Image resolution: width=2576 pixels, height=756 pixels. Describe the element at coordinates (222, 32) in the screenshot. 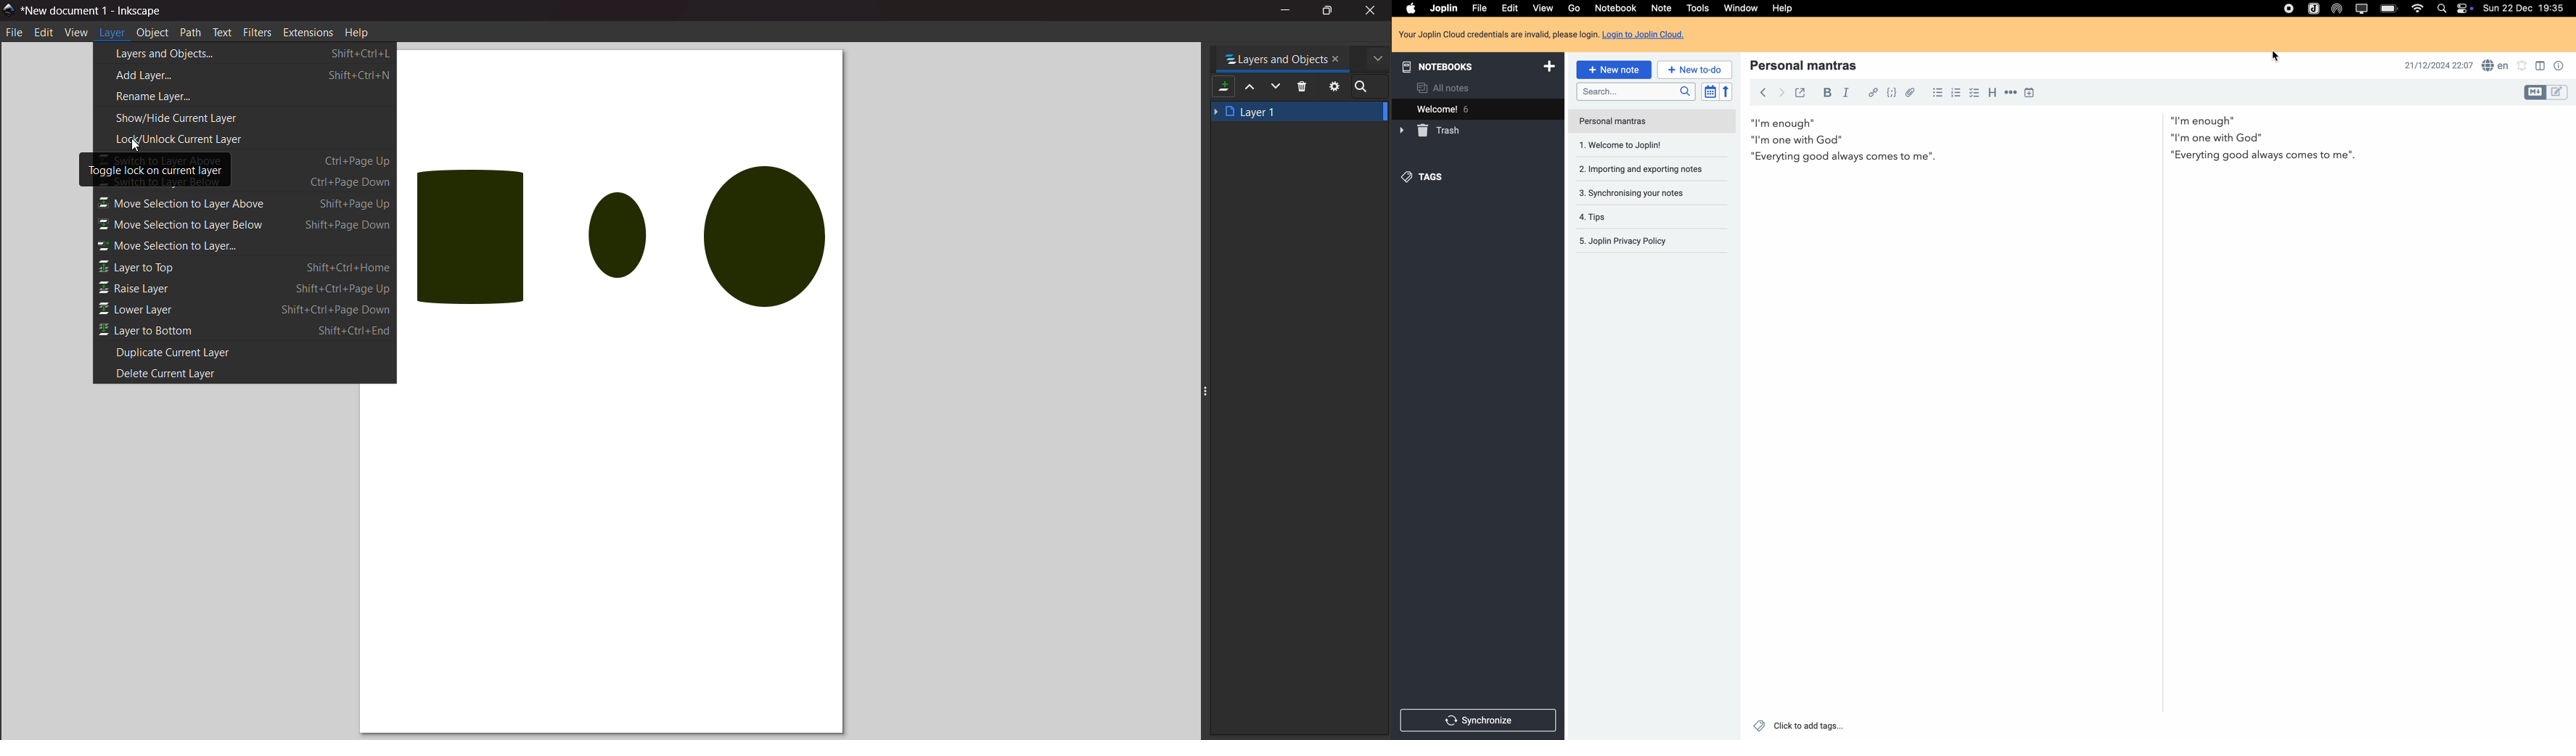

I see `text` at that location.